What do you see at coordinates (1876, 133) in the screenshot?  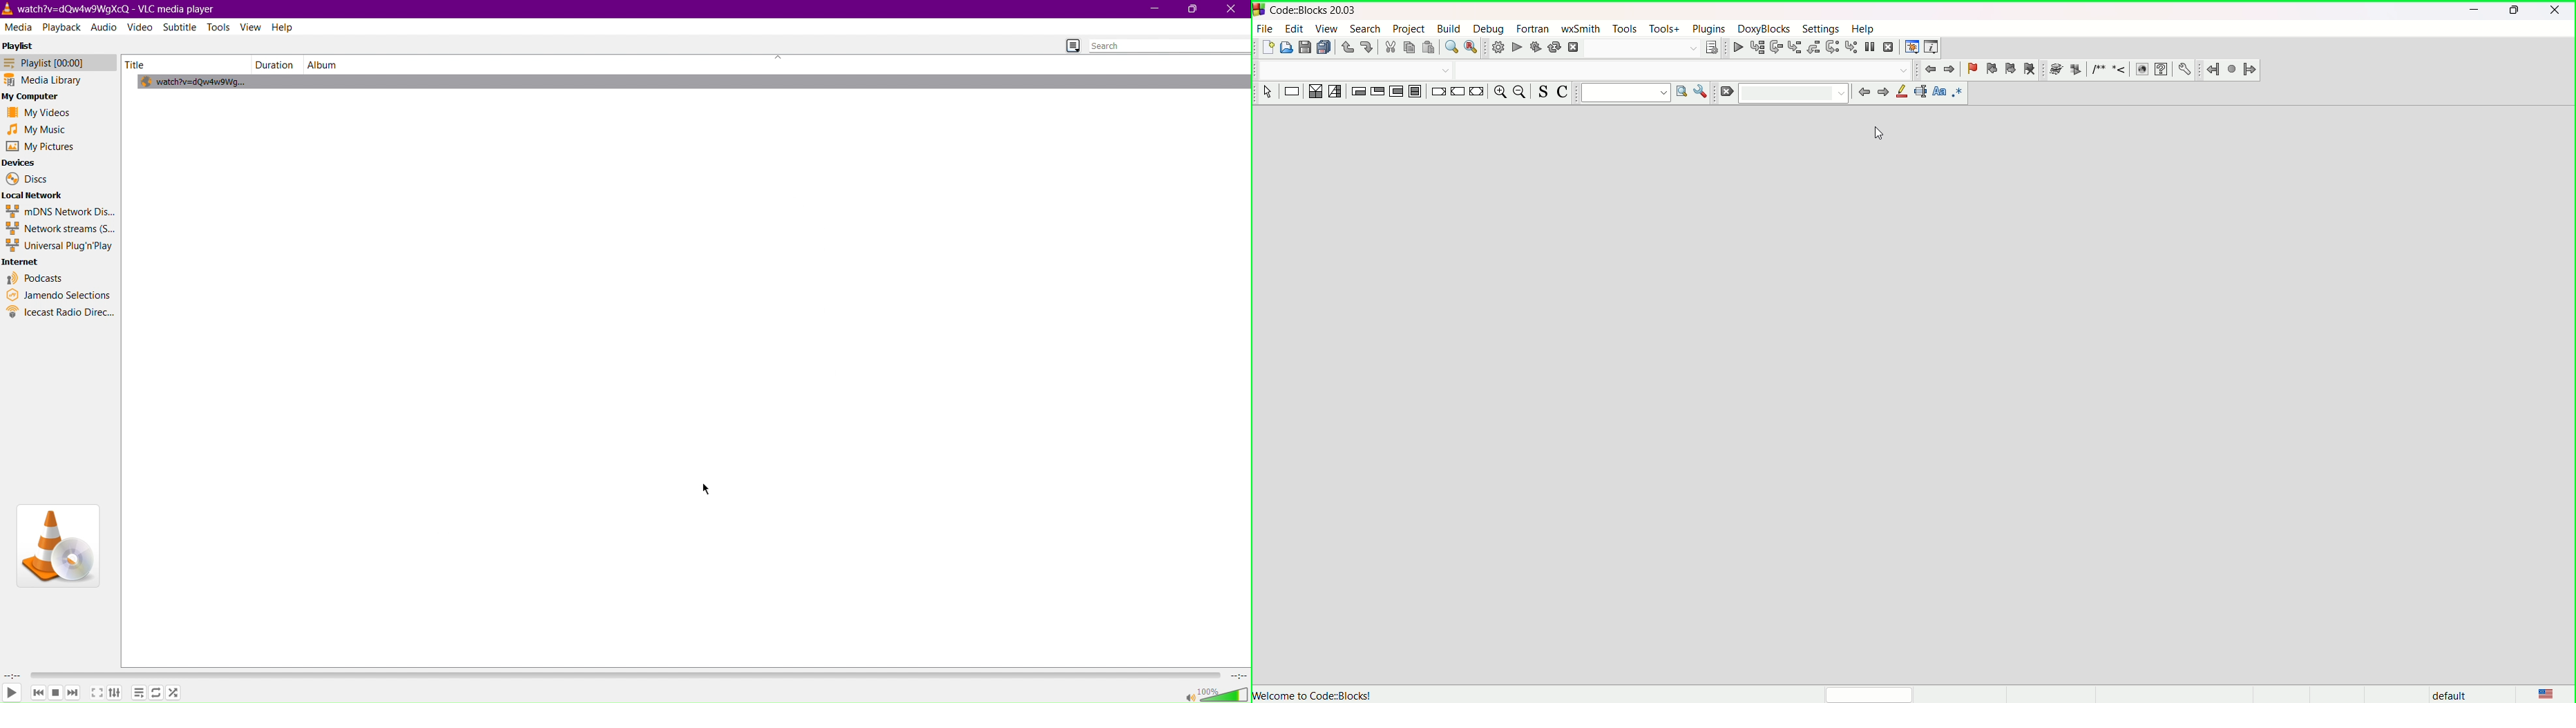 I see `cursor` at bounding box center [1876, 133].